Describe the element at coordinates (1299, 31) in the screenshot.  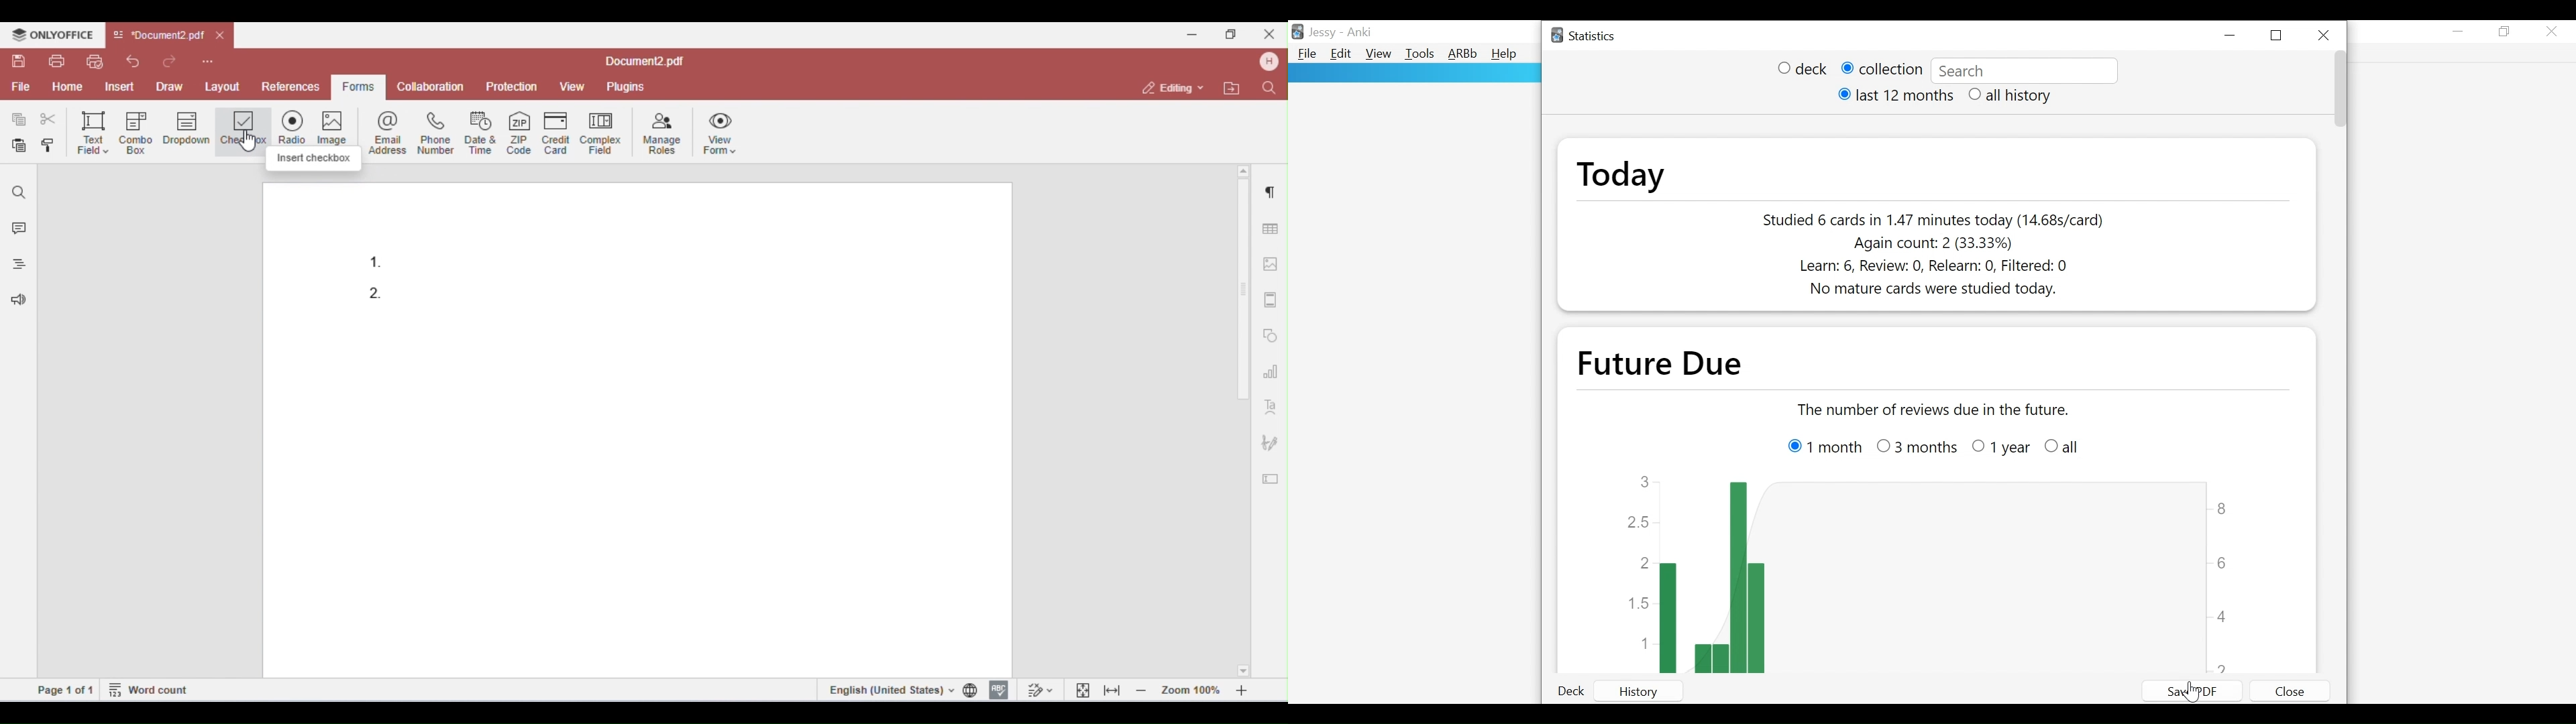
I see `Anki Desktop Icon` at that location.